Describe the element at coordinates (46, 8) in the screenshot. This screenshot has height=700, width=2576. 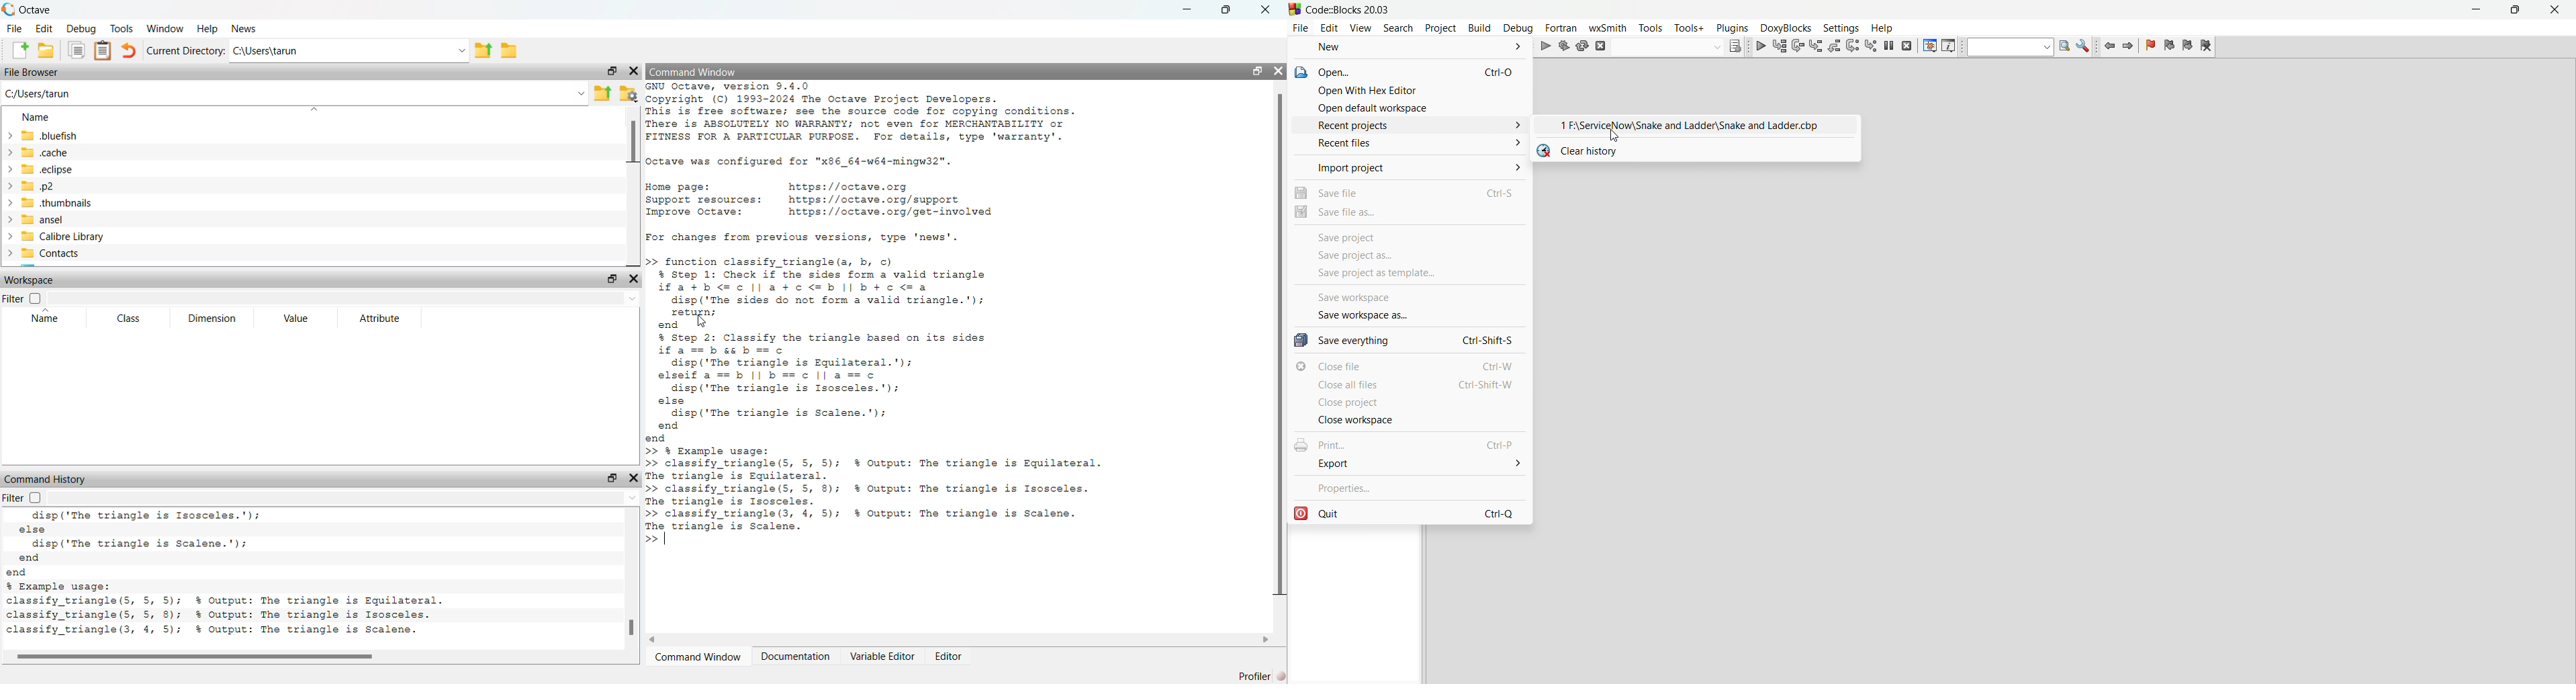
I see `octave` at that location.